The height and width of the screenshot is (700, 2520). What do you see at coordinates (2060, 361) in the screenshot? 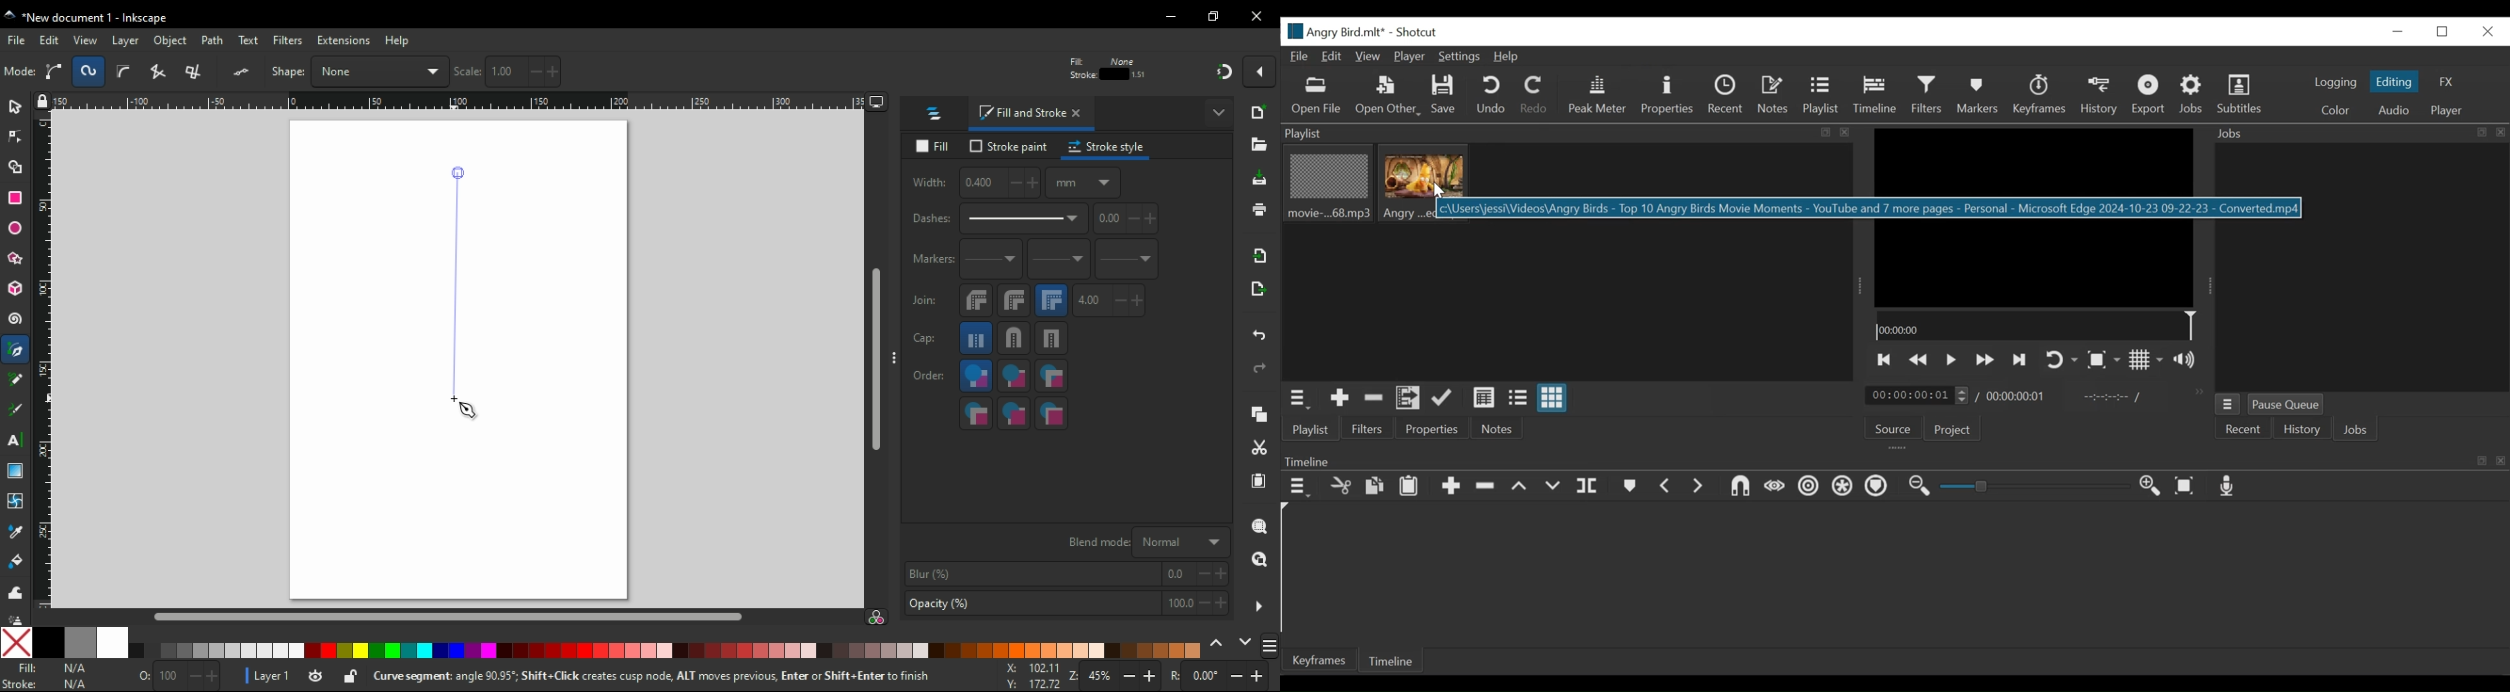
I see `Toggle player looping` at bounding box center [2060, 361].